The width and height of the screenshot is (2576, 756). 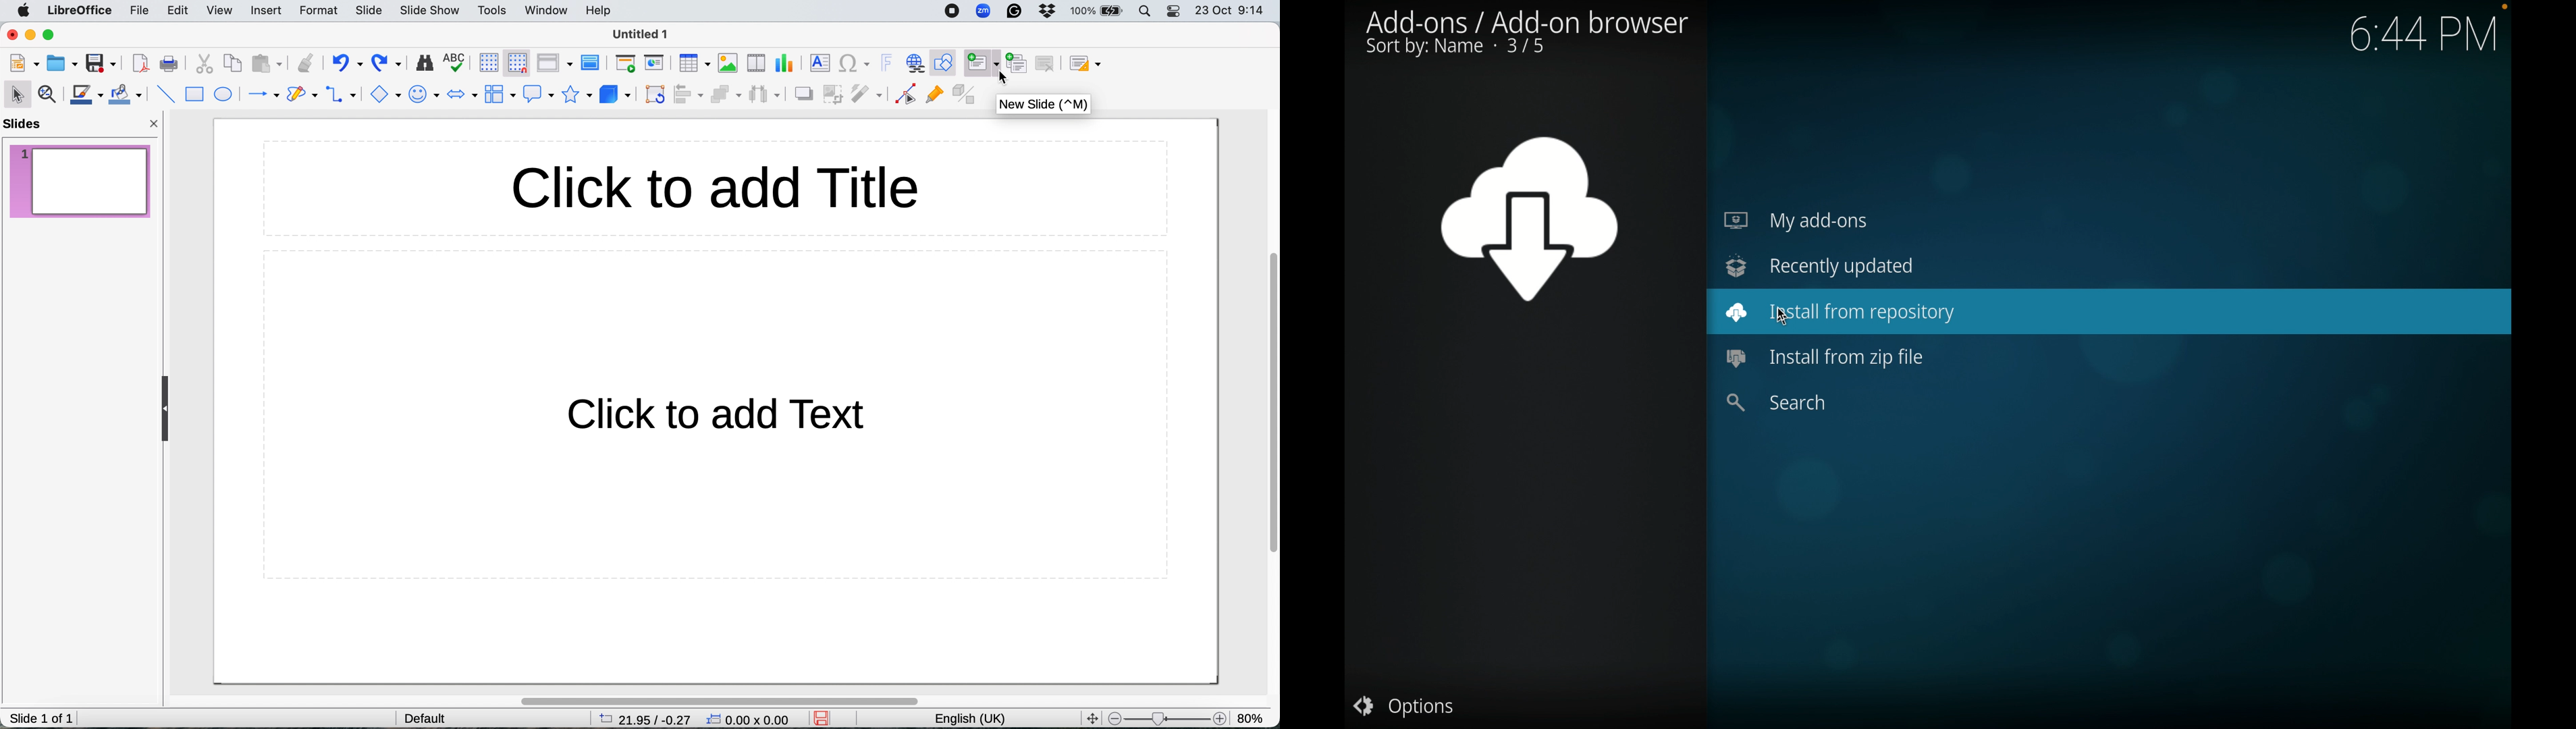 What do you see at coordinates (48, 96) in the screenshot?
I see `zoom and pan` at bounding box center [48, 96].